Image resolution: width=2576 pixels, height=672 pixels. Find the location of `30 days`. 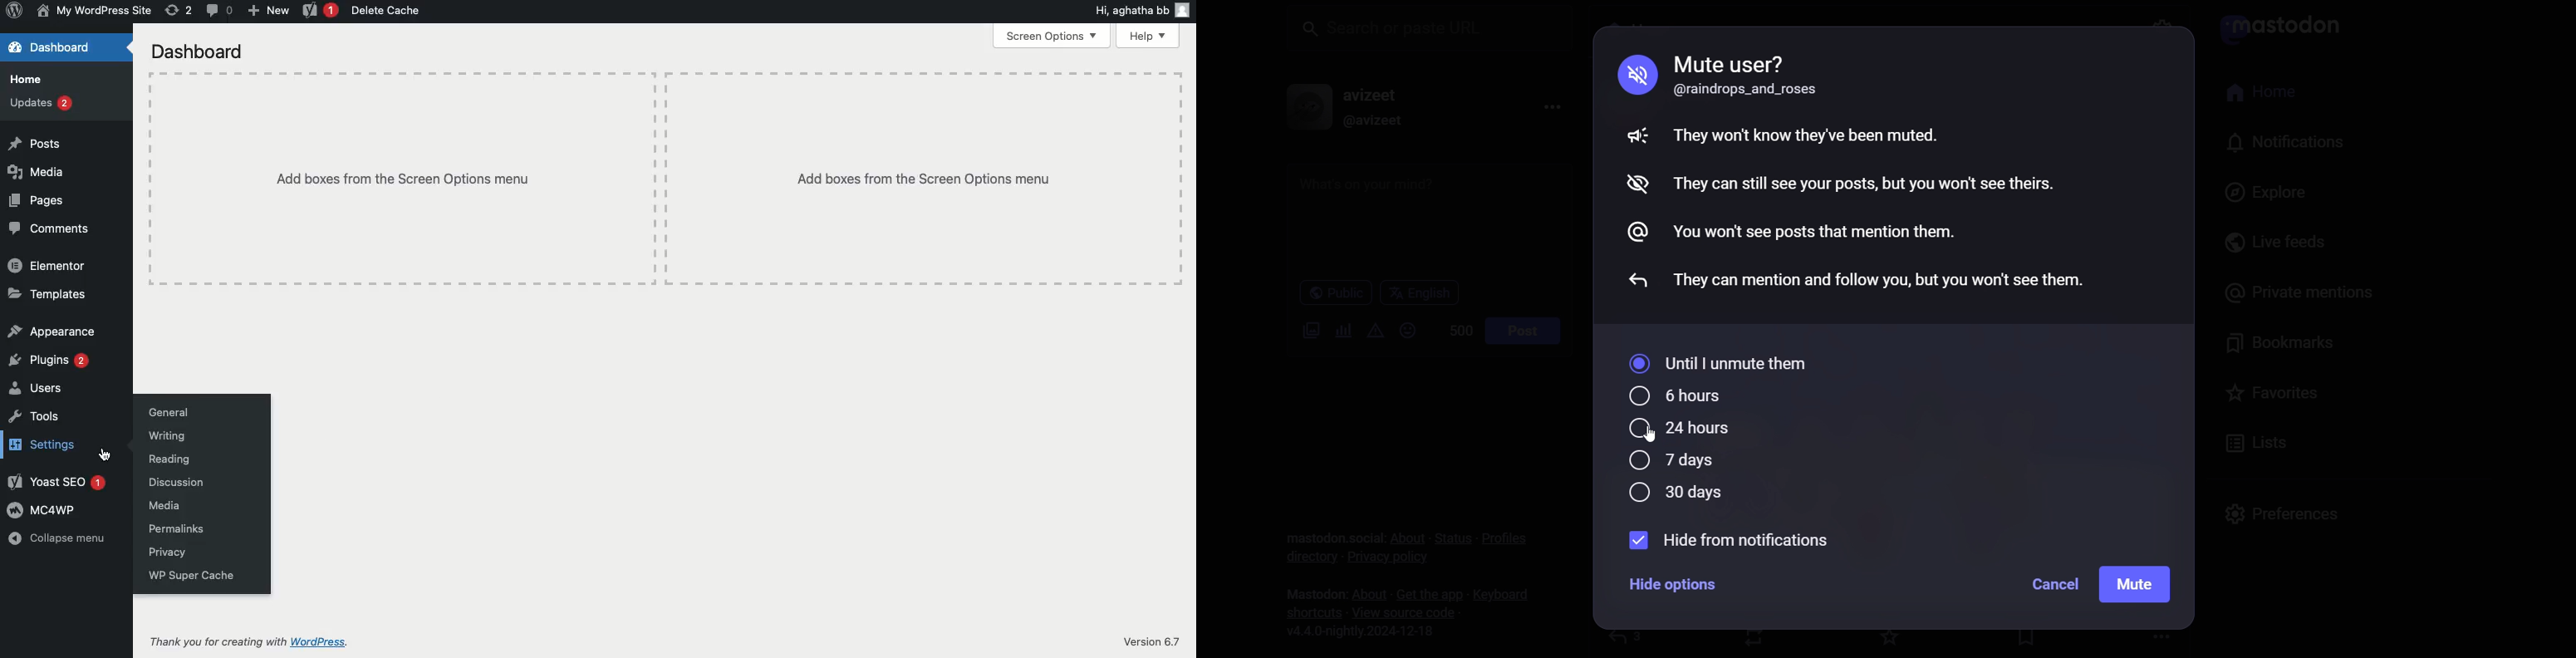

30 days is located at coordinates (1673, 495).